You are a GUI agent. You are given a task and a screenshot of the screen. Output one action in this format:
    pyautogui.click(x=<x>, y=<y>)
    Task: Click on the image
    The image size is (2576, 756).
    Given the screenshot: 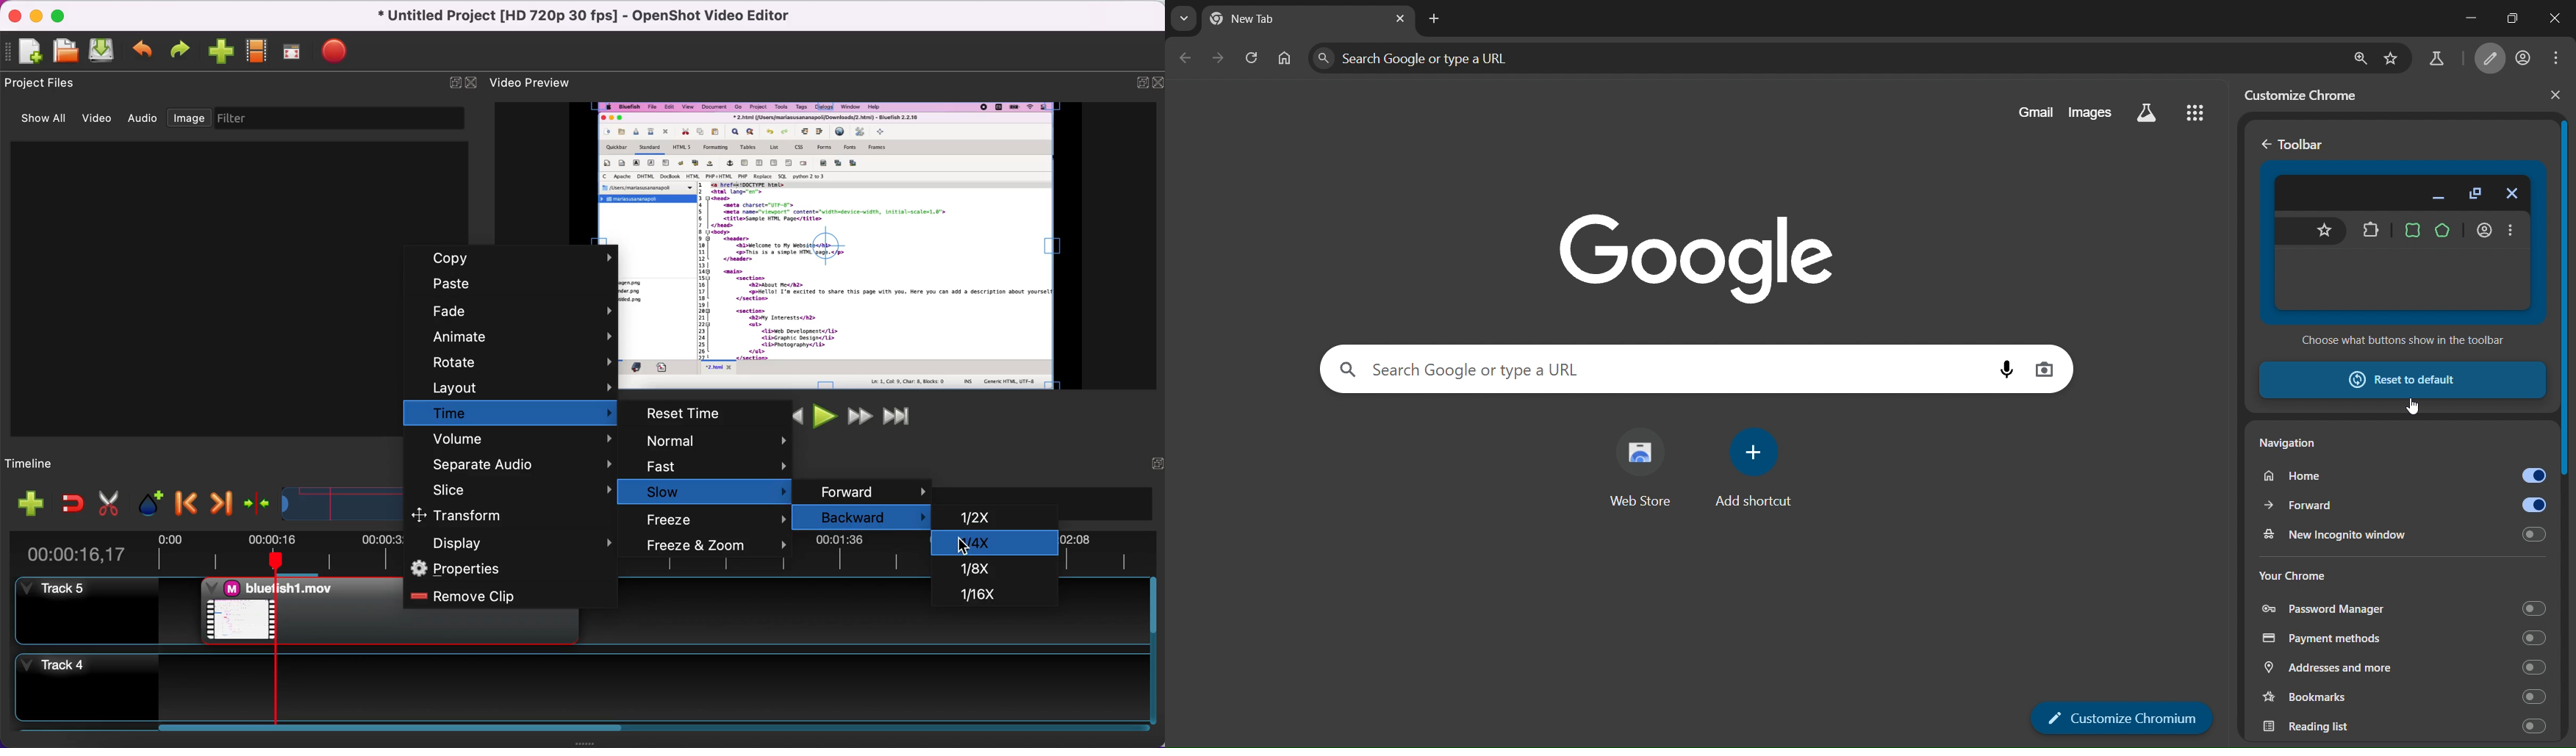 What is the action you would take?
    pyautogui.click(x=188, y=119)
    